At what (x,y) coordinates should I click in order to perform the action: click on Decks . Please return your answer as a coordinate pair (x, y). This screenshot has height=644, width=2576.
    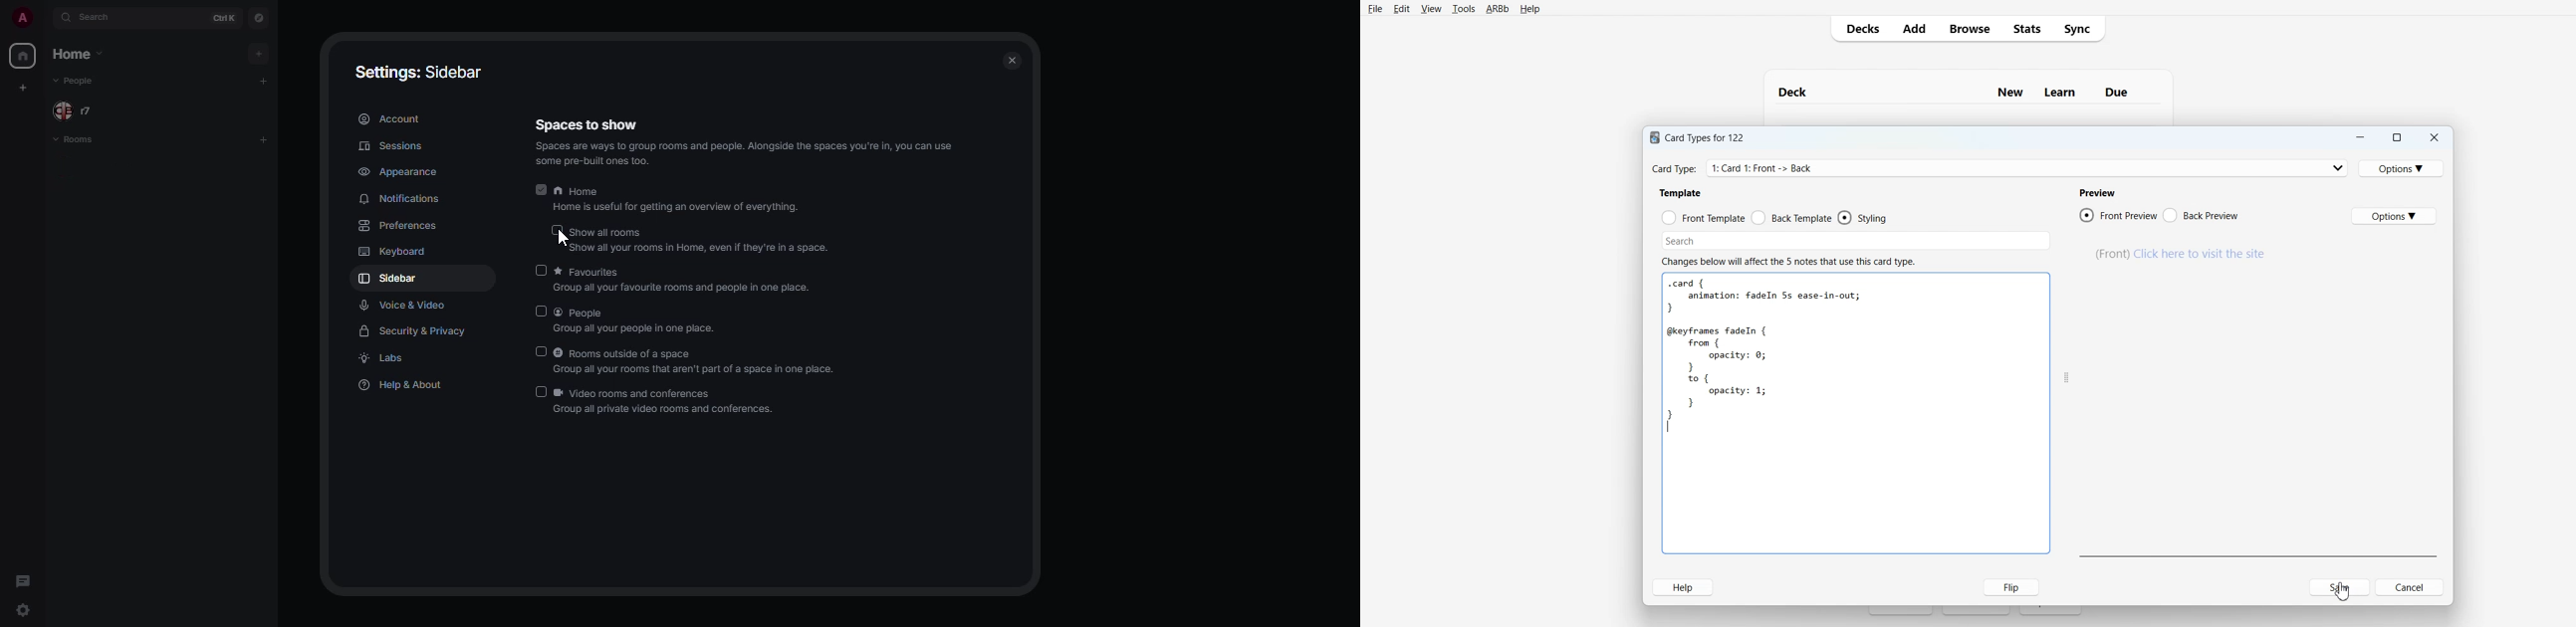
    Looking at the image, I should click on (1861, 28).